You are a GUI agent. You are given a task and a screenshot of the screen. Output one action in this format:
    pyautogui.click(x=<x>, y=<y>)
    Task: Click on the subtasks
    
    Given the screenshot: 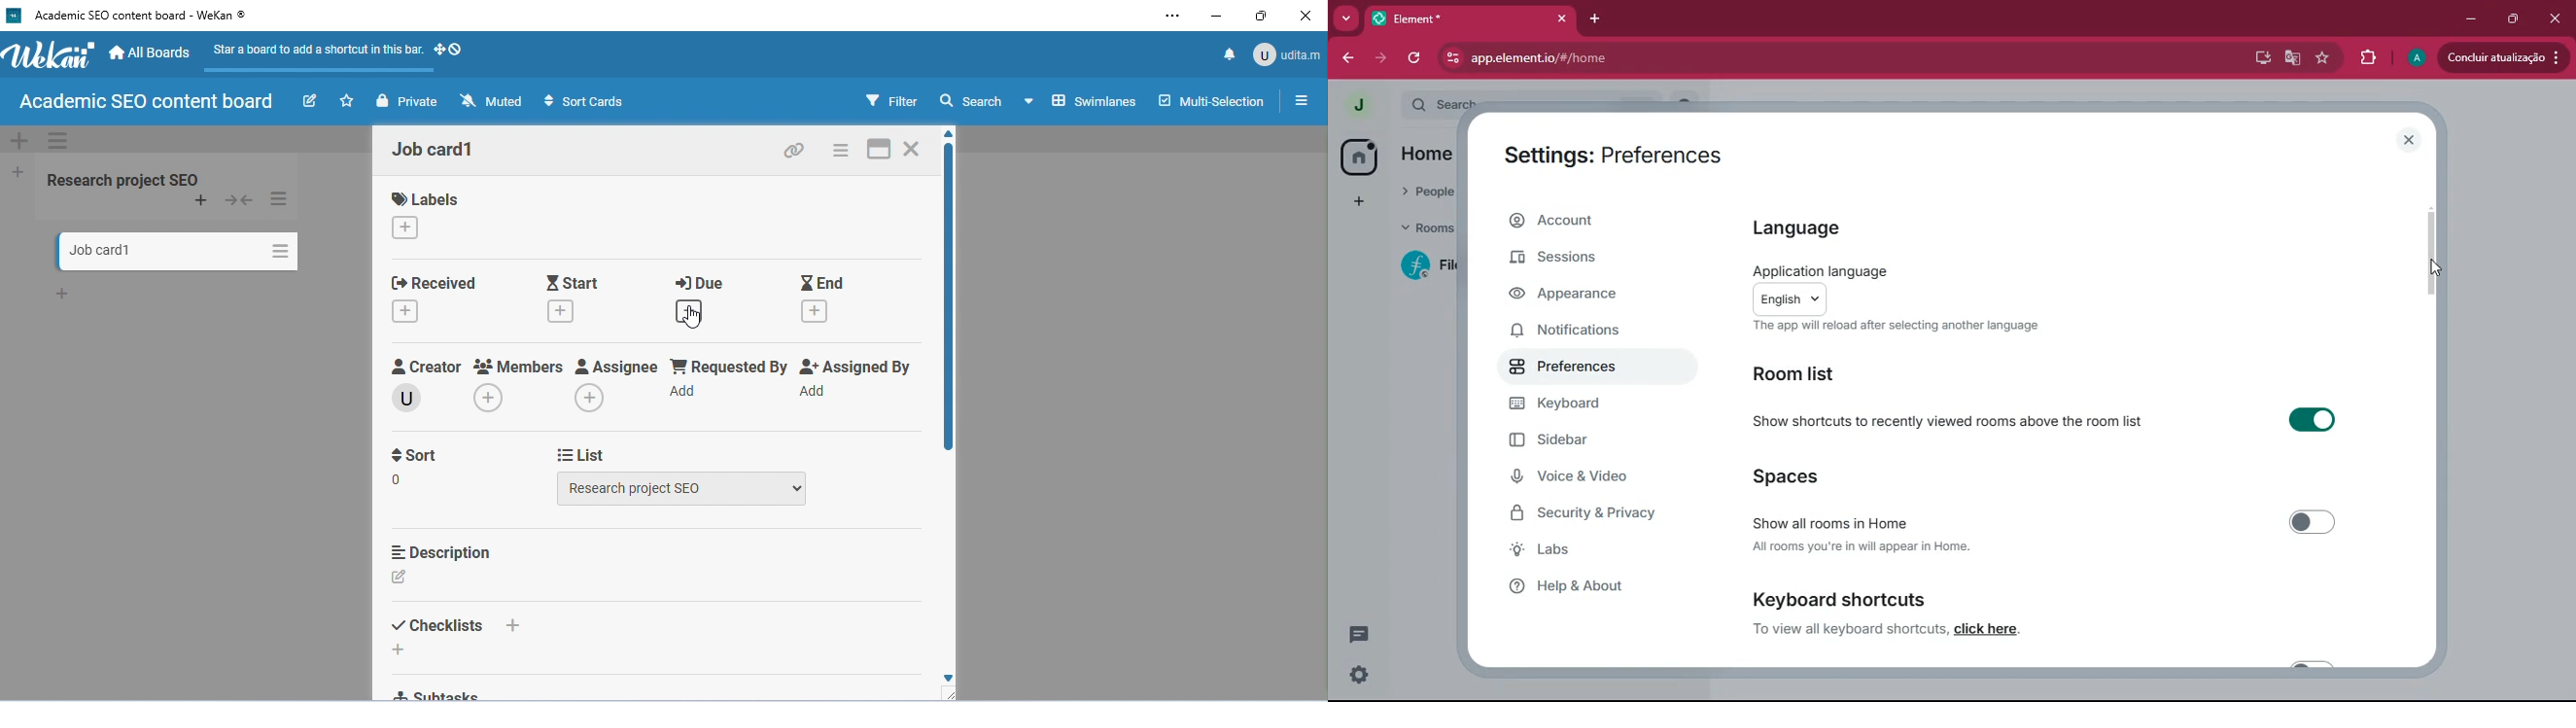 What is the action you would take?
    pyautogui.click(x=439, y=694)
    